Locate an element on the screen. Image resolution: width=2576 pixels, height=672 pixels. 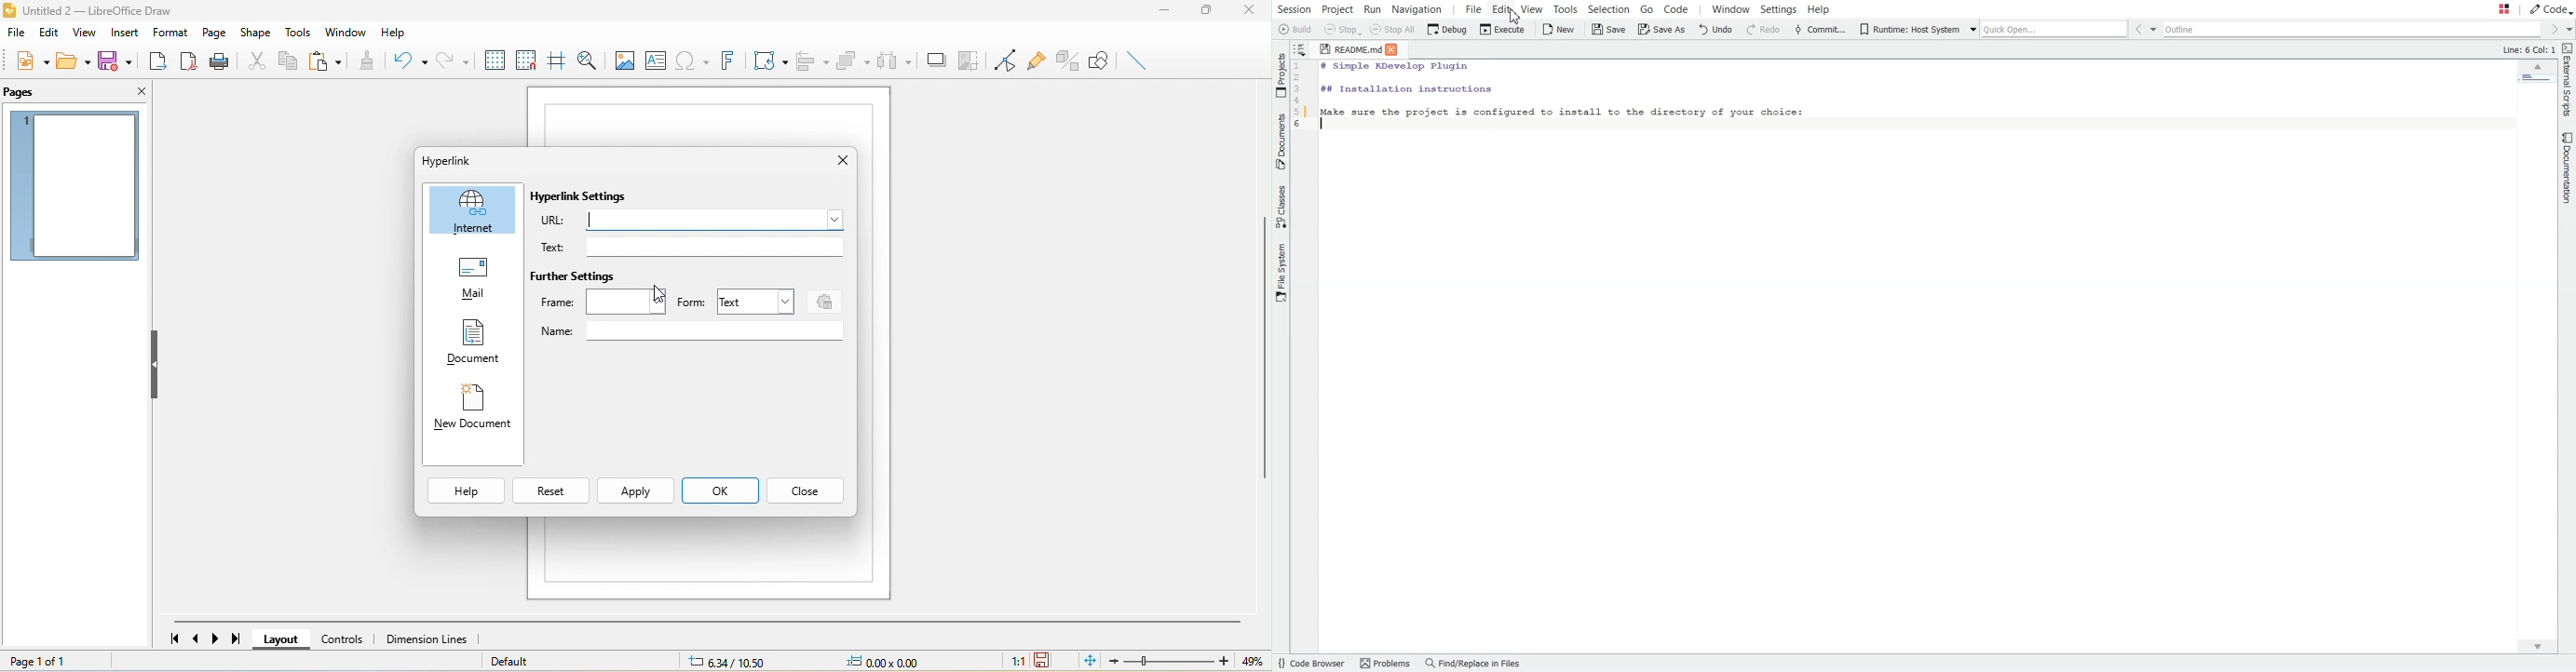
maximize is located at coordinates (1204, 10).